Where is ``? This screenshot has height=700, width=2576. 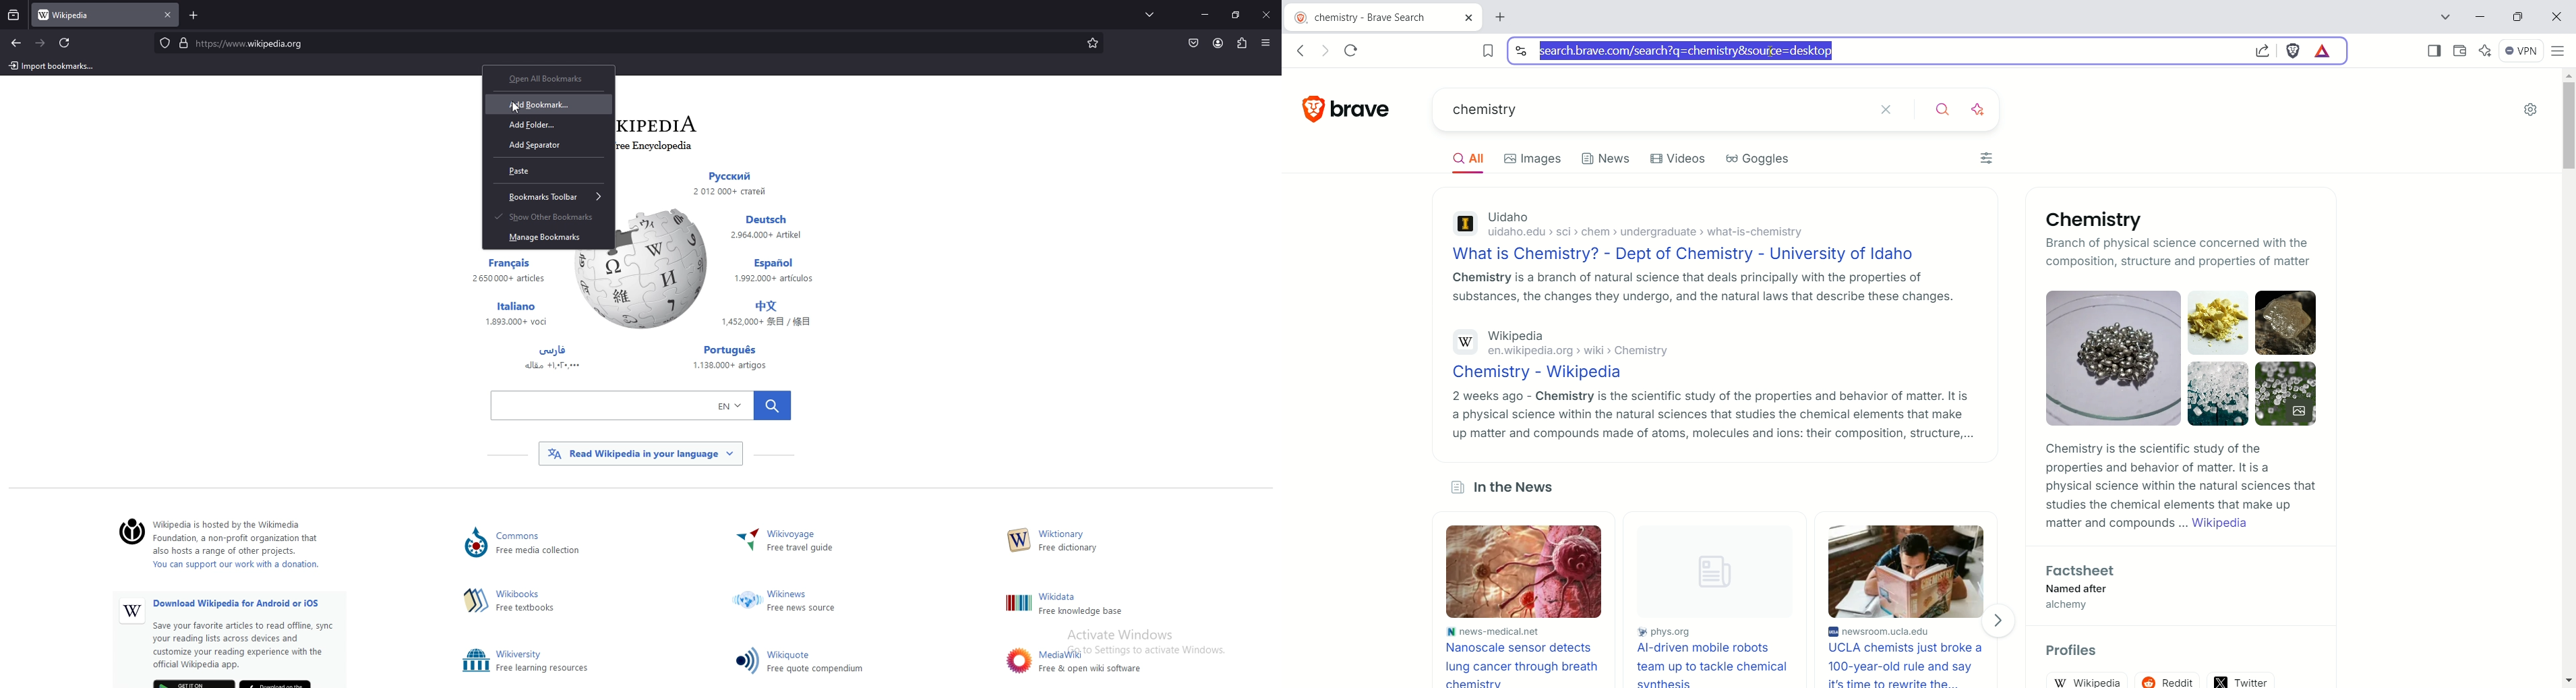
 is located at coordinates (254, 636).